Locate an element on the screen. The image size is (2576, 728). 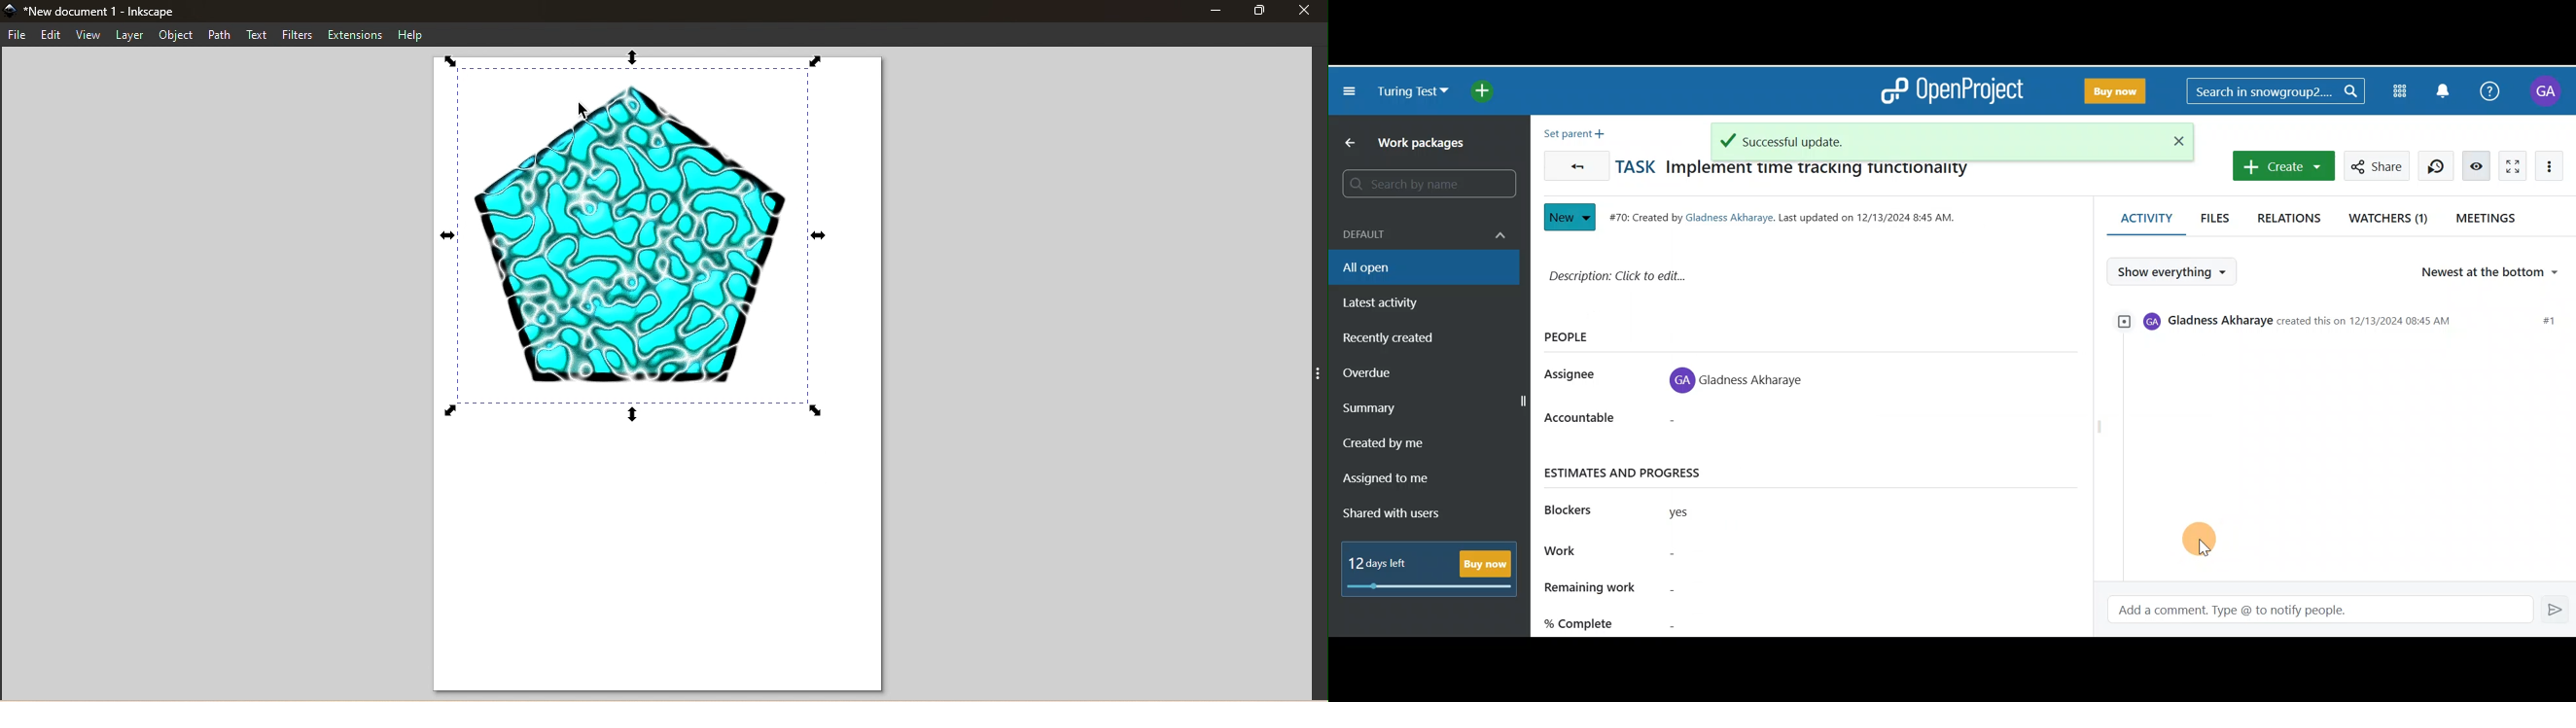
Search by name is located at coordinates (1426, 185).